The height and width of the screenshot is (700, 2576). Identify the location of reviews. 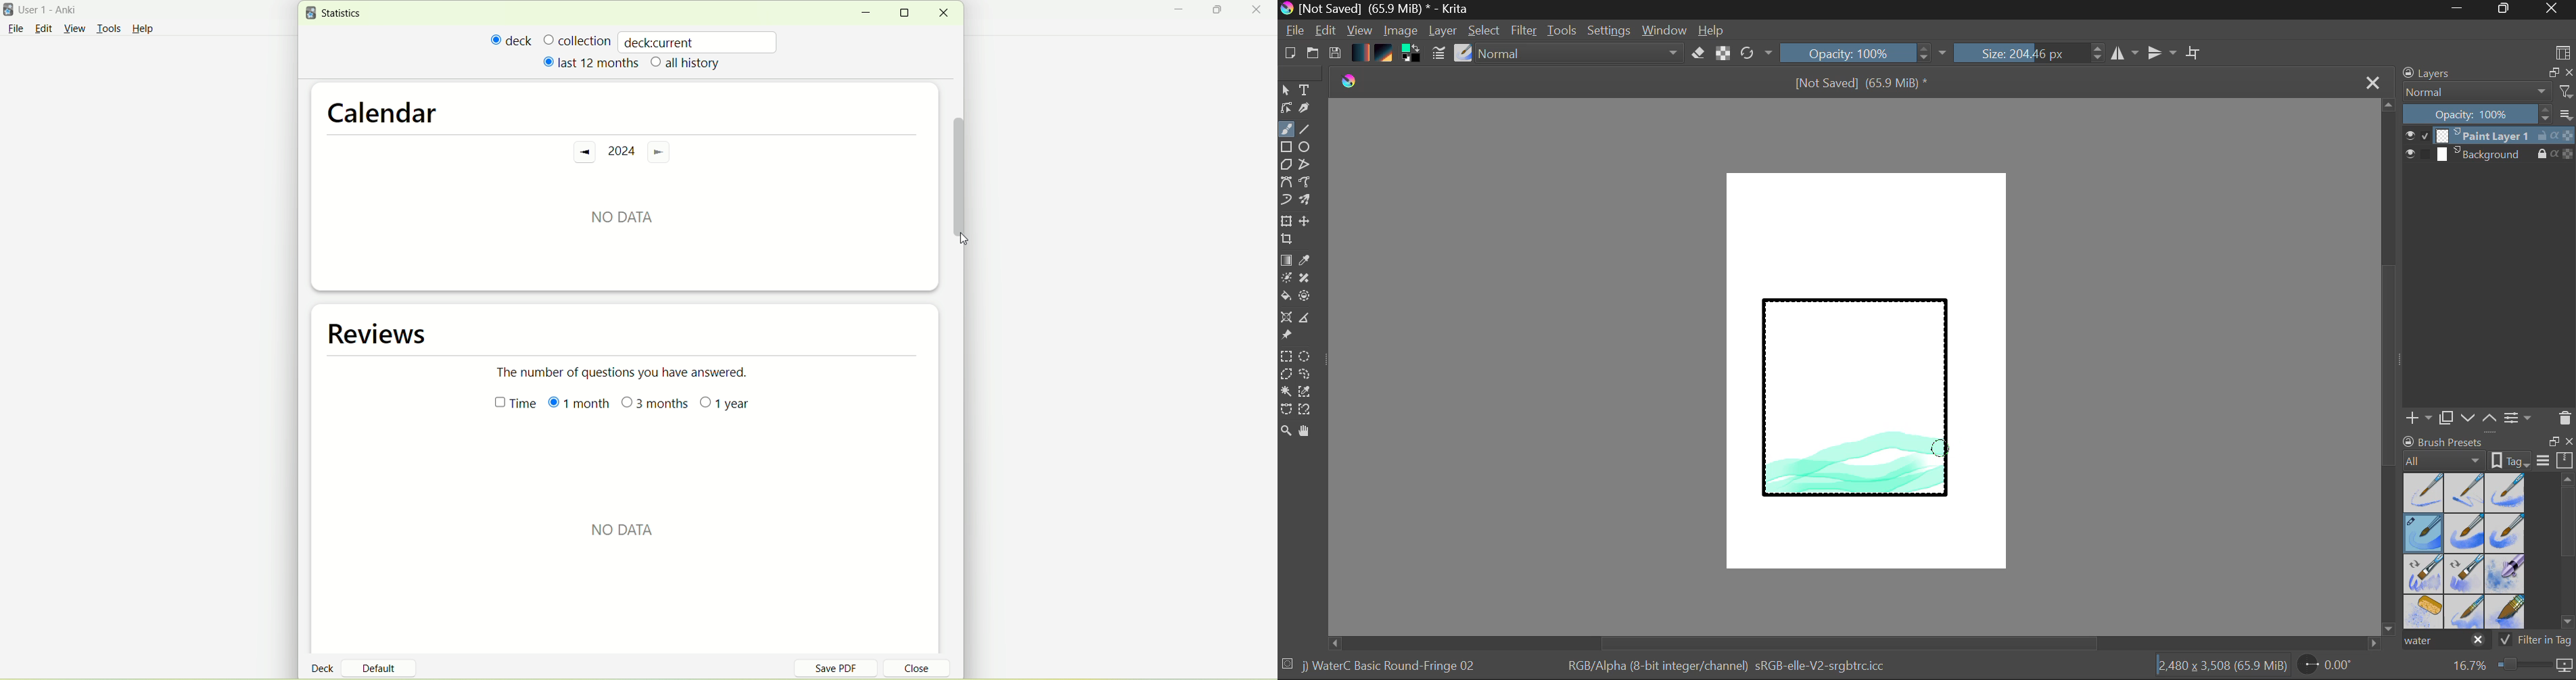
(381, 334).